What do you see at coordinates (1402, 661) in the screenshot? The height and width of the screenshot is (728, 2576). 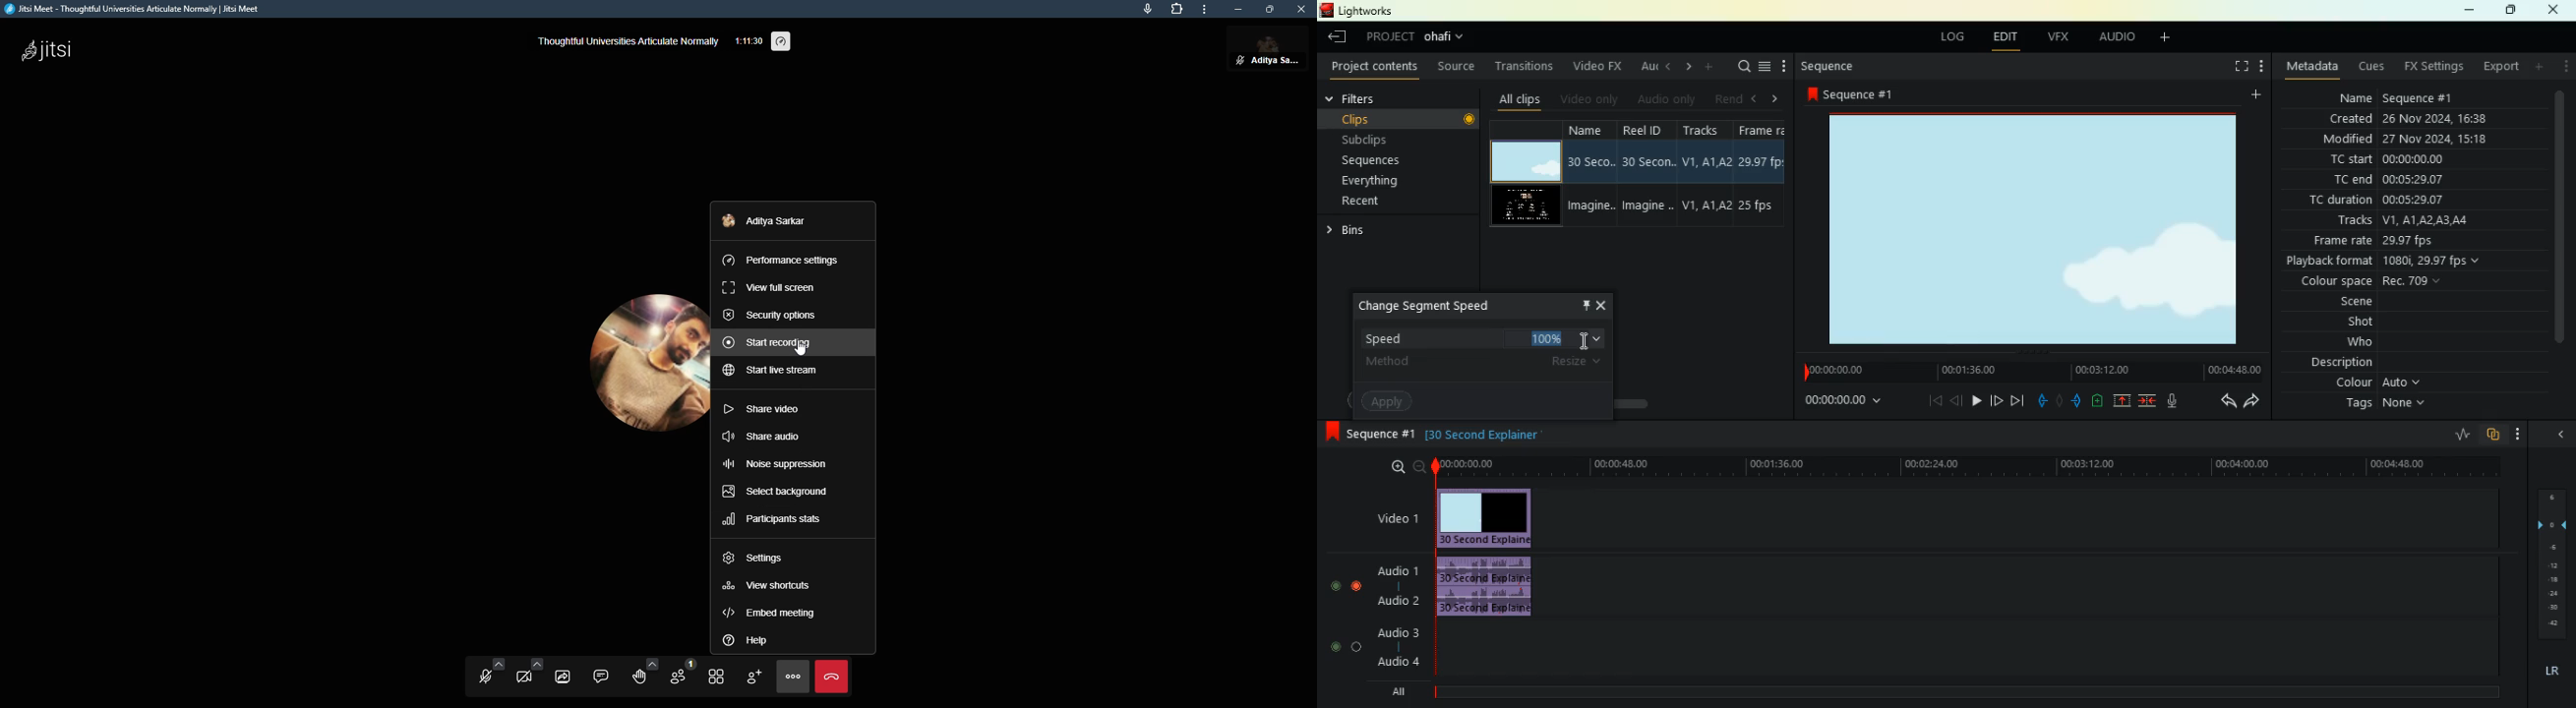 I see `audio4` at bounding box center [1402, 661].